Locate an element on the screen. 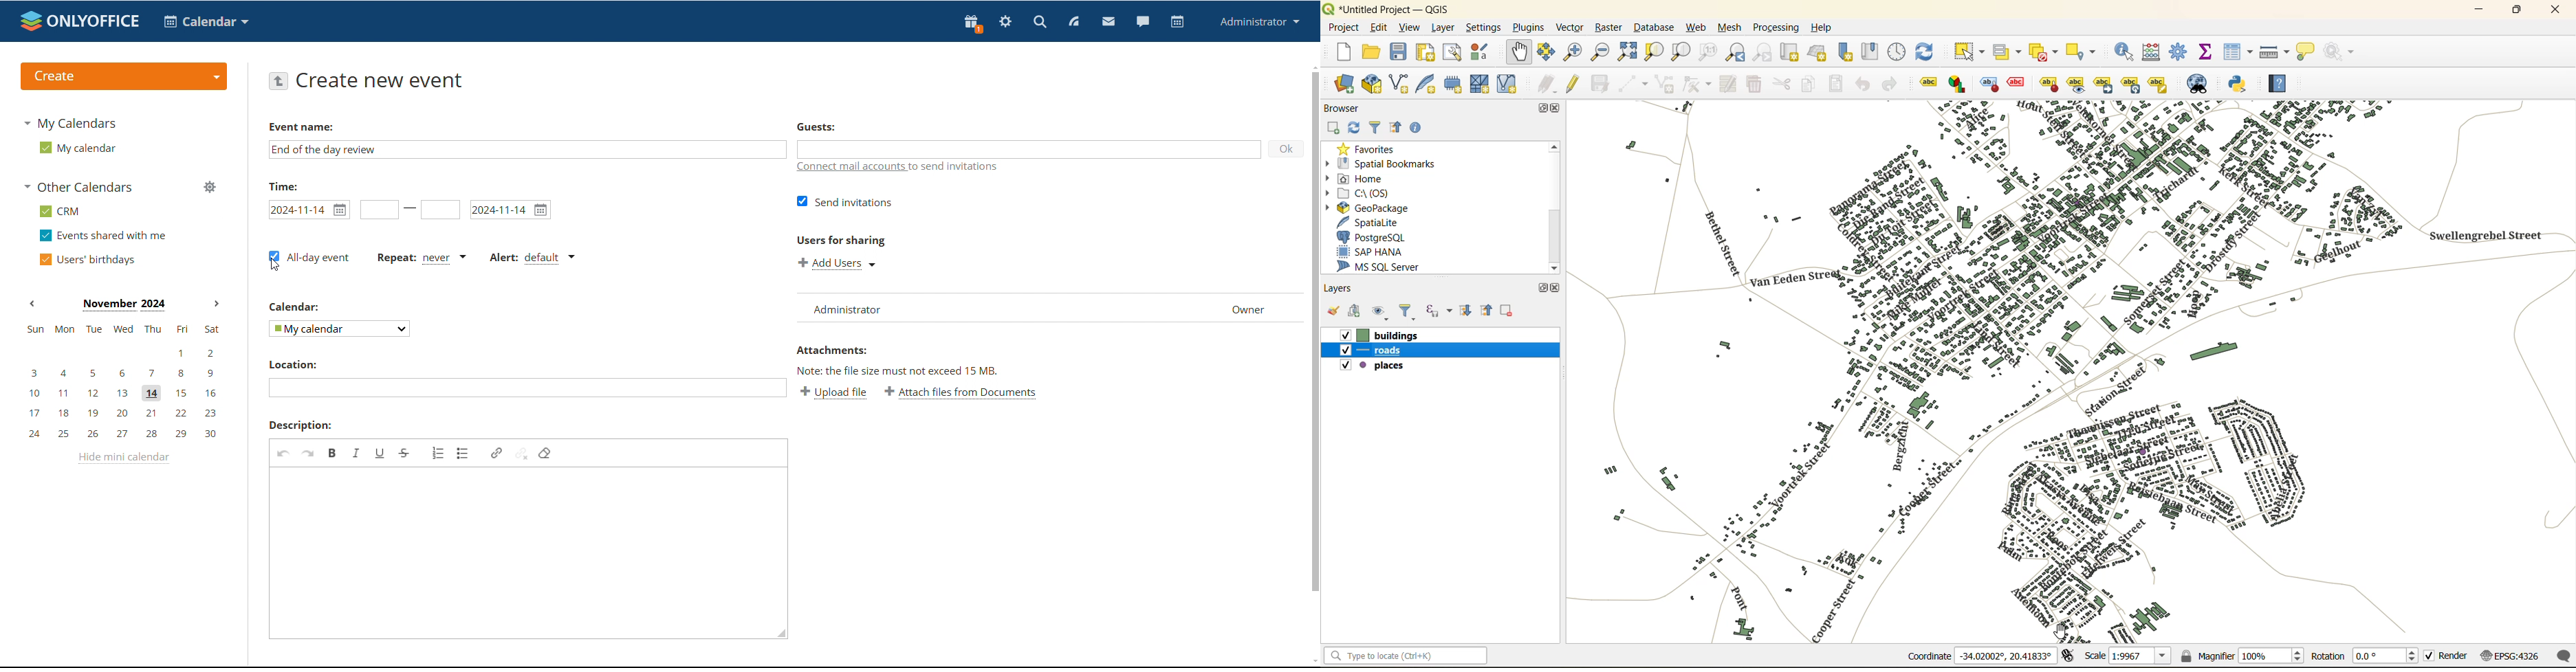  raster is located at coordinates (1610, 29).